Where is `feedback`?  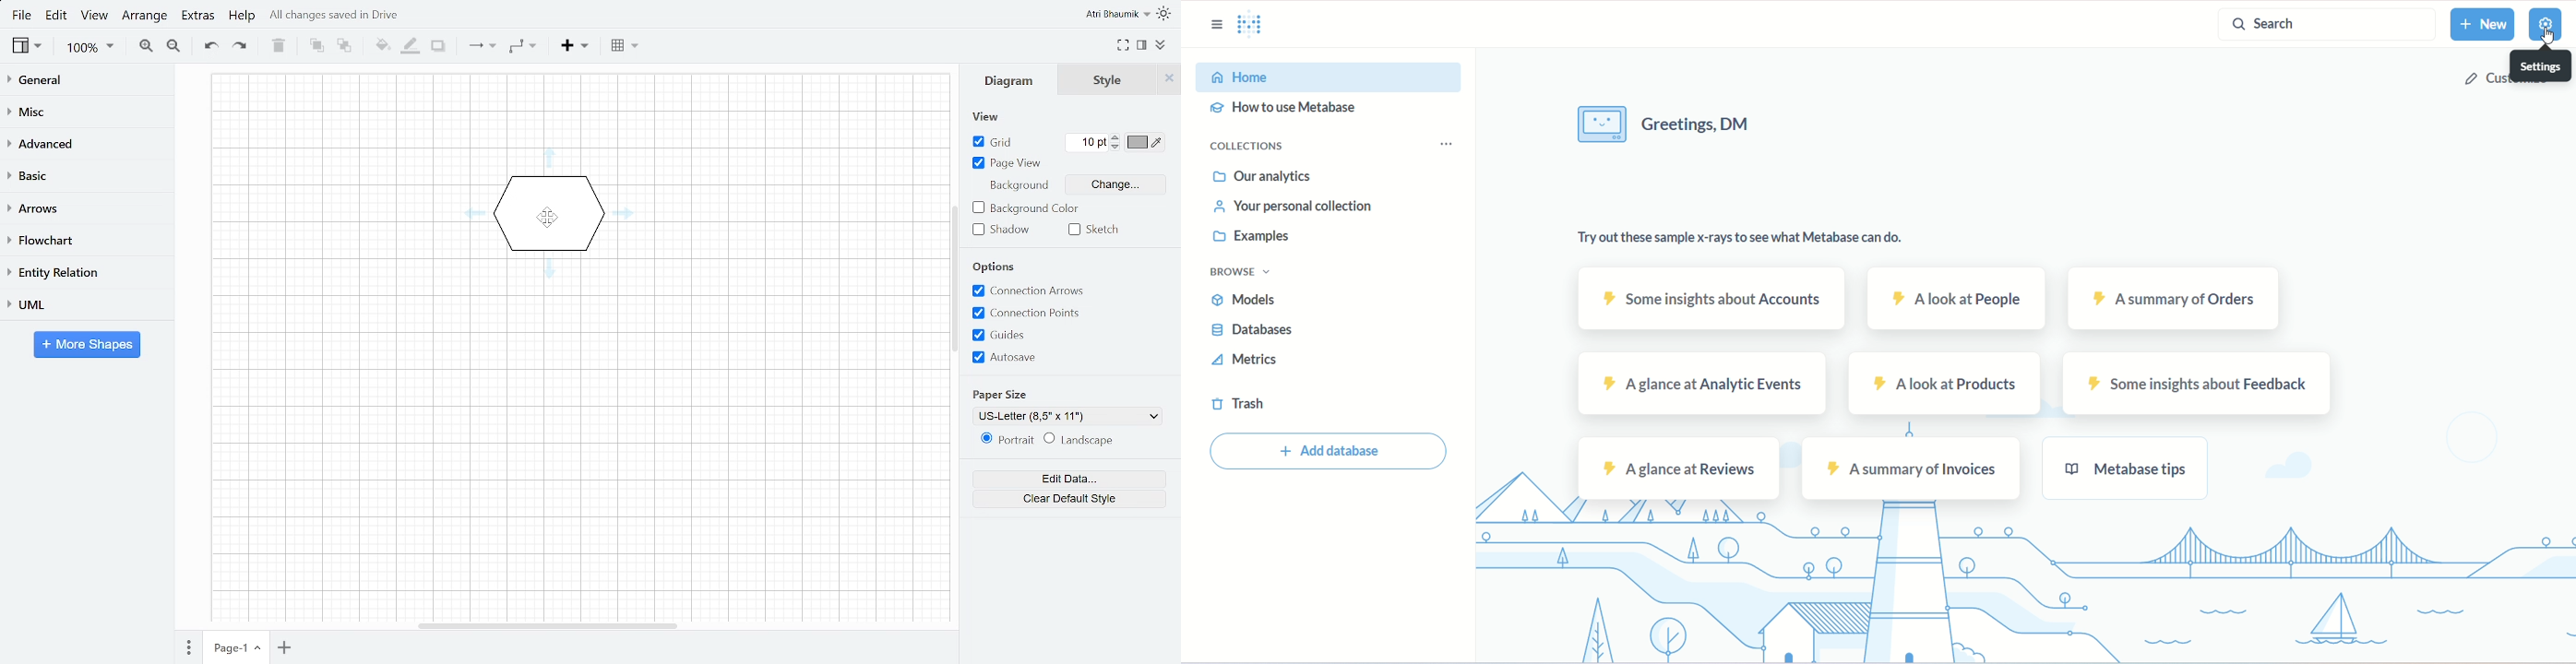
feedback is located at coordinates (2198, 384).